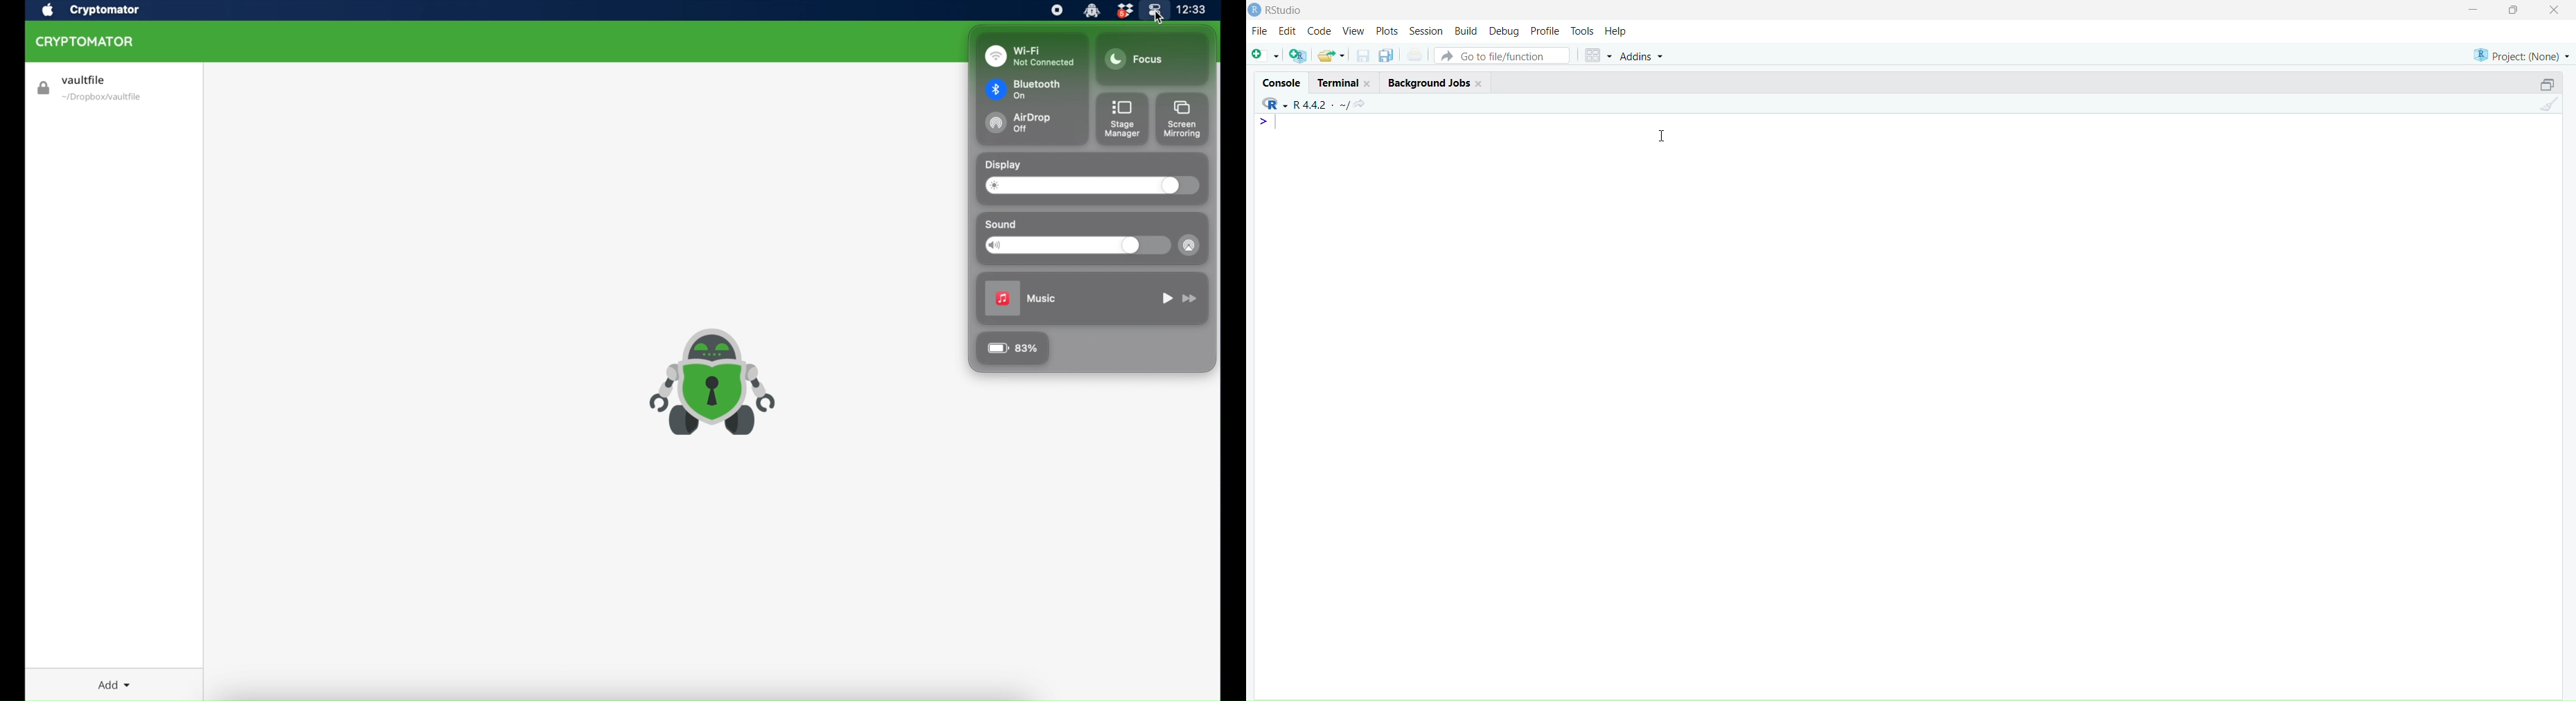  Describe the element at coordinates (1289, 30) in the screenshot. I see `edit` at that location.